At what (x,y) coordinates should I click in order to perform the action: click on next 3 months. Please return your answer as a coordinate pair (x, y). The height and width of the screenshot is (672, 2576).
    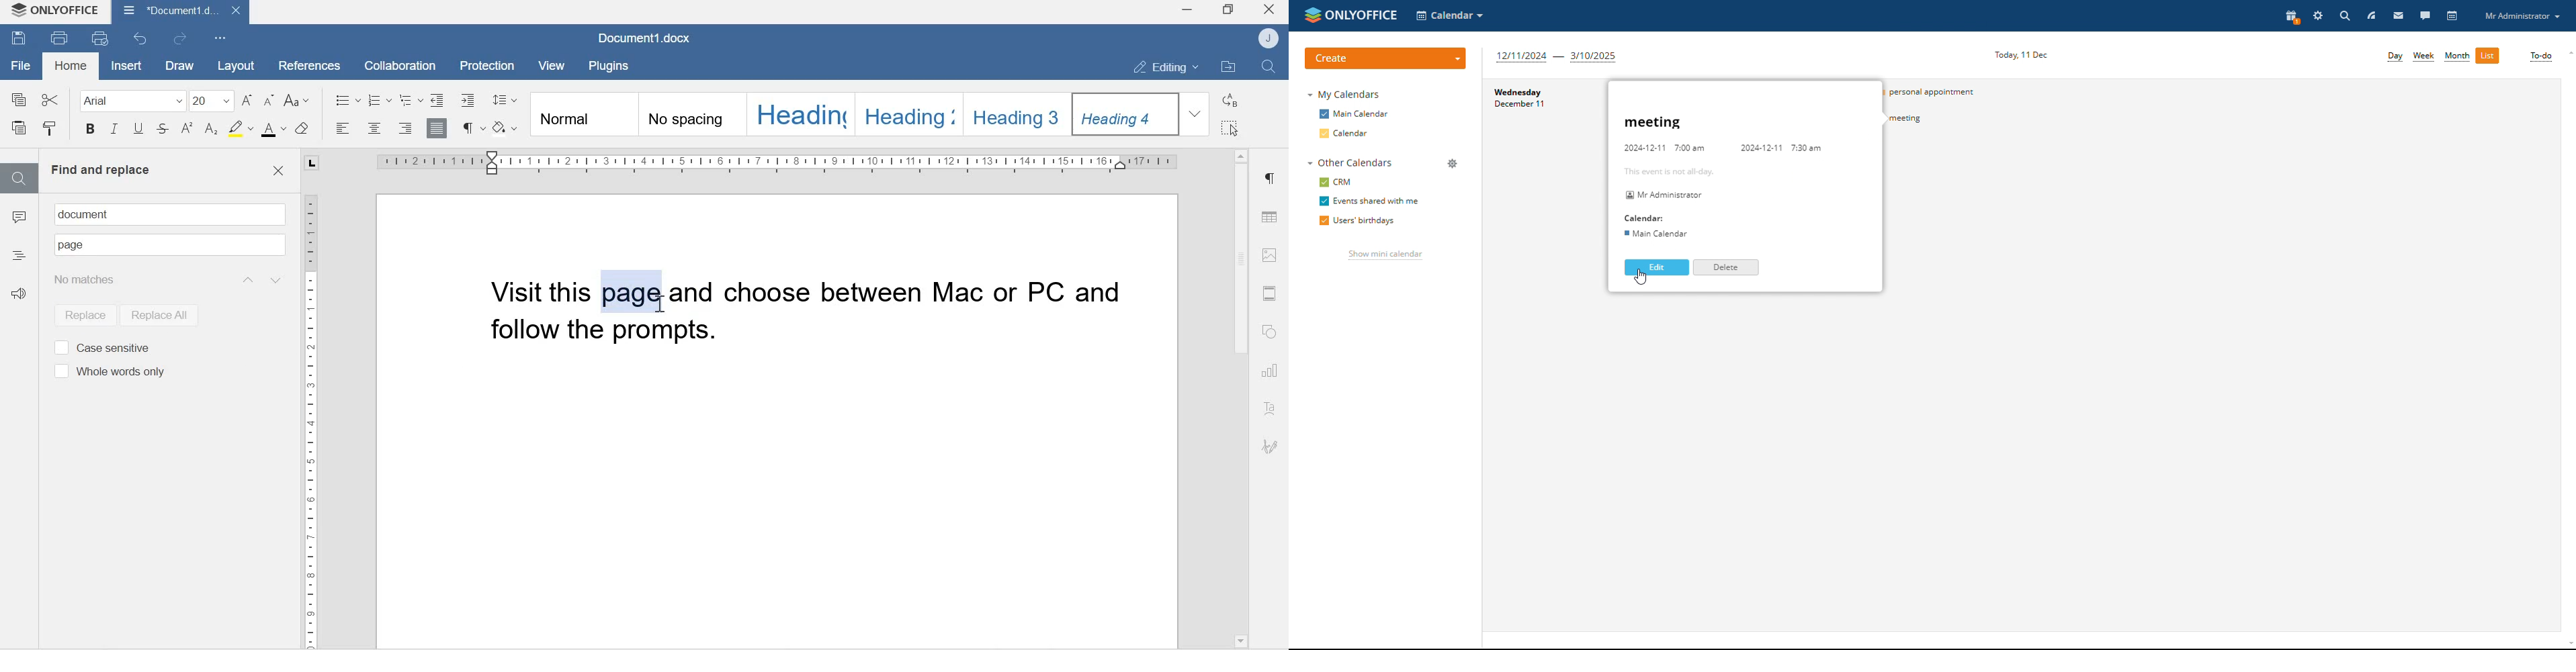
    Looking at the image, I should click on (1557, 56).